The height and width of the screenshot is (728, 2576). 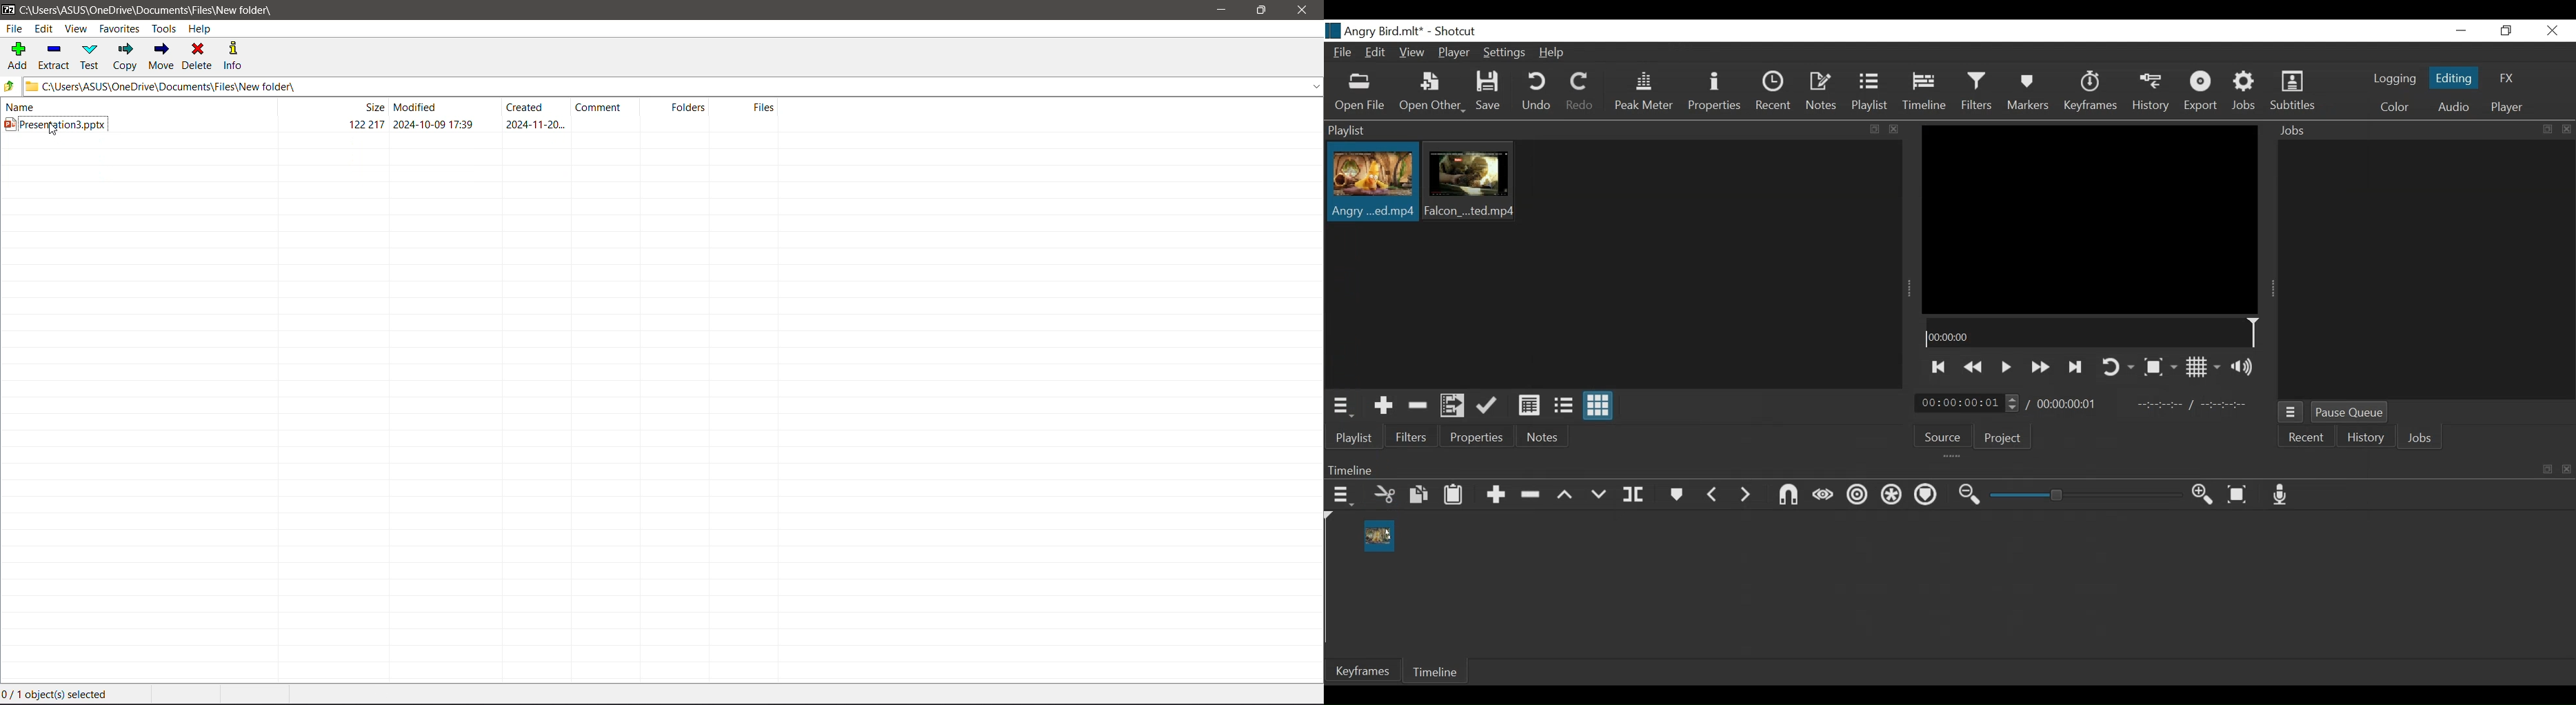 What do you see at coordinates (1859, 495) in the screenshot?
I see `Ripple` at bounding box center [1859, 495].